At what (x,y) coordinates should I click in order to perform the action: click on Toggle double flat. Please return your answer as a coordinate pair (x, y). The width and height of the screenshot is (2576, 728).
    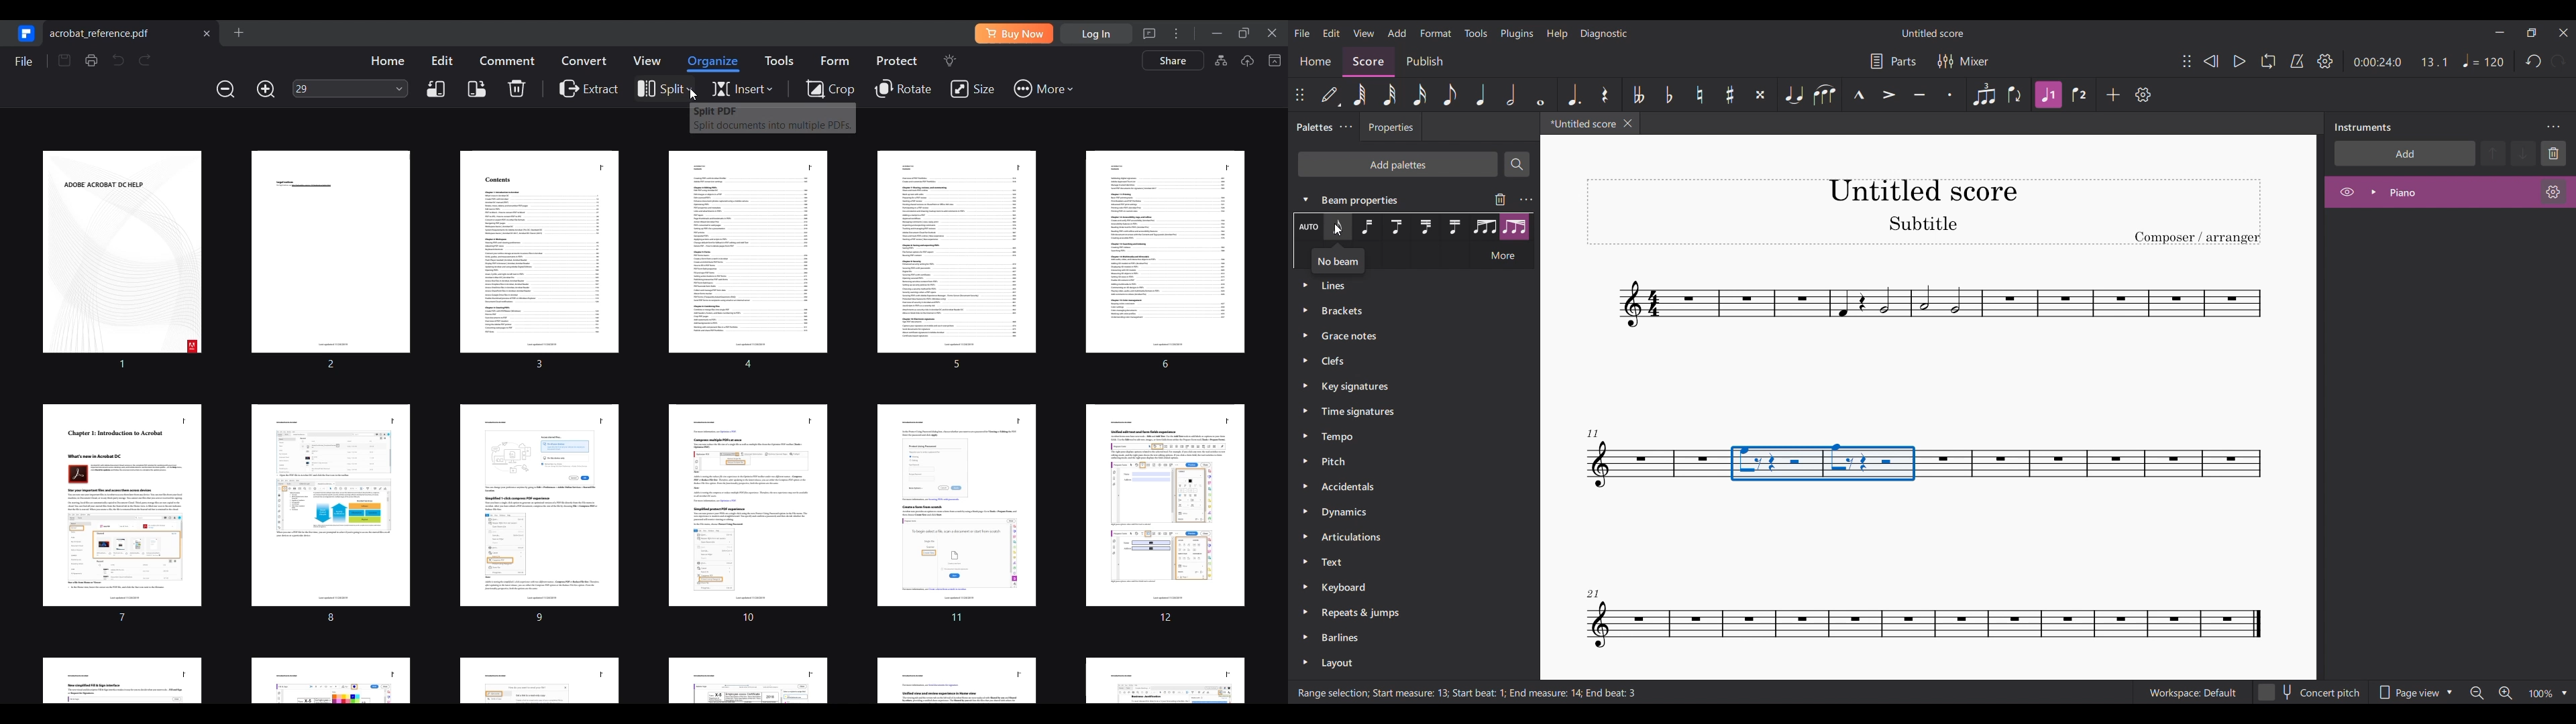
    Looking at the image, I should click on (1638, 95).